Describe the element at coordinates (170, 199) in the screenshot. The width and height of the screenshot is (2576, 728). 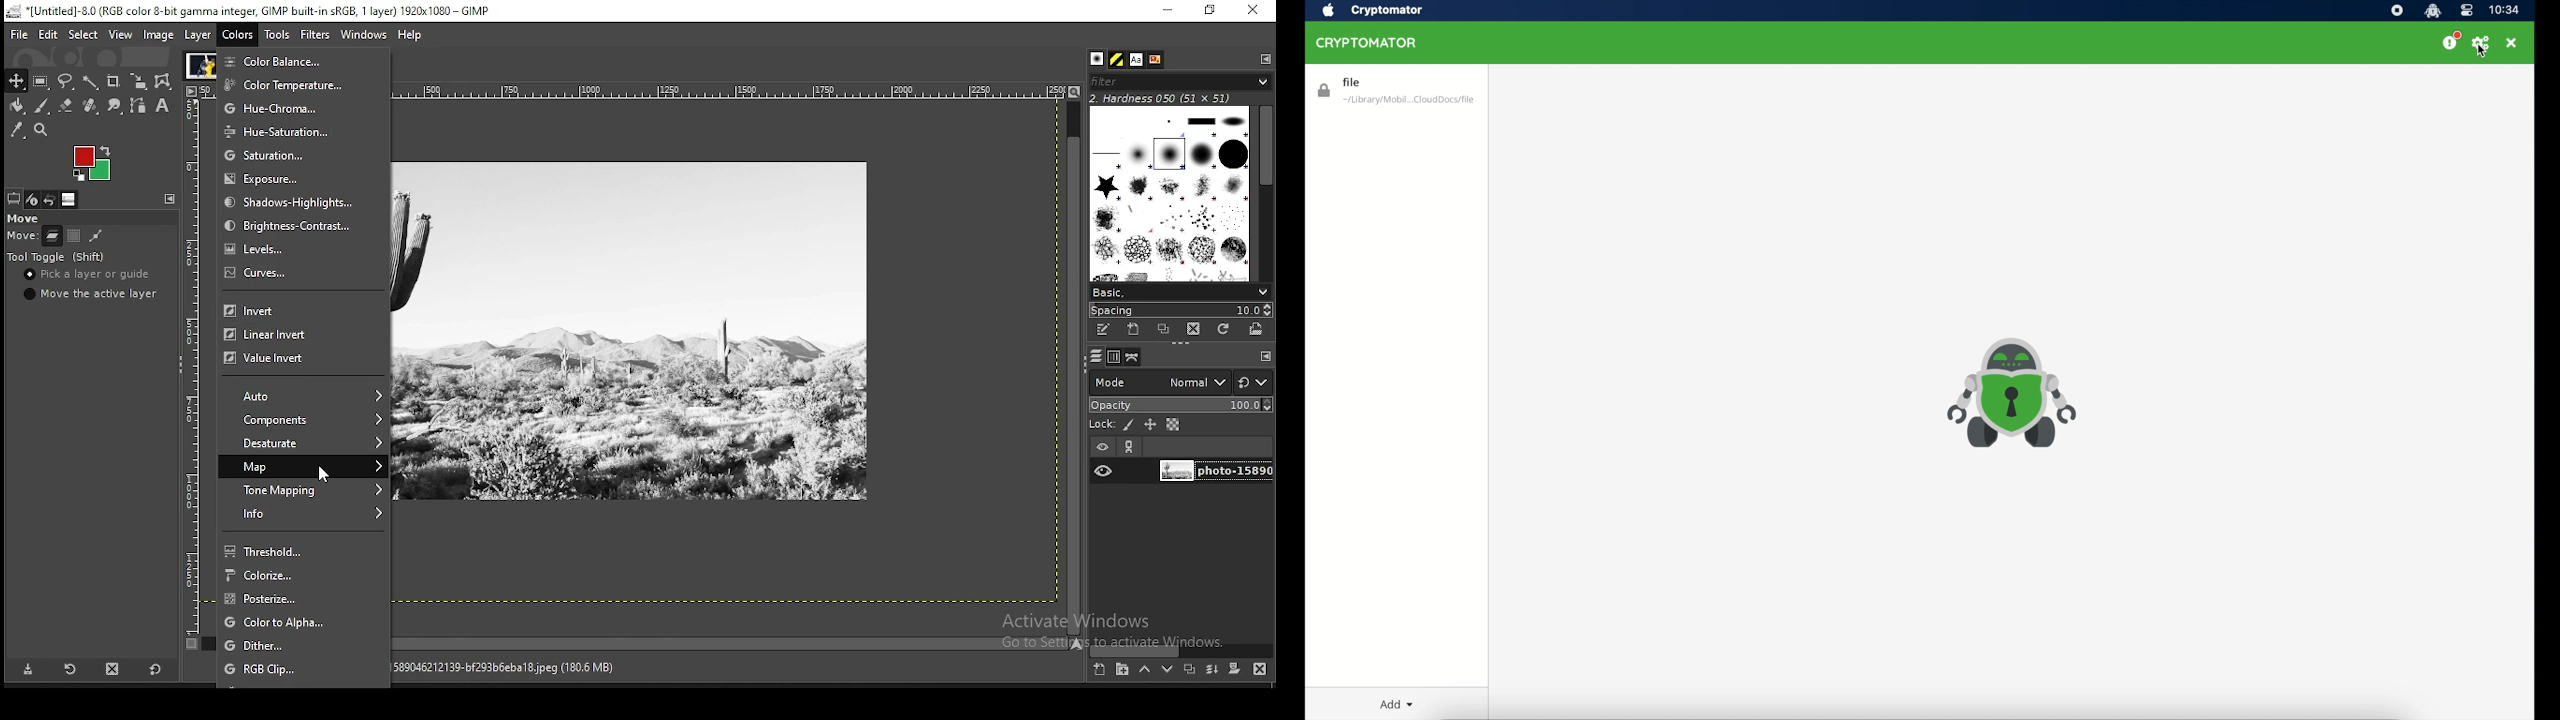
I see `configure this panel` at that location.